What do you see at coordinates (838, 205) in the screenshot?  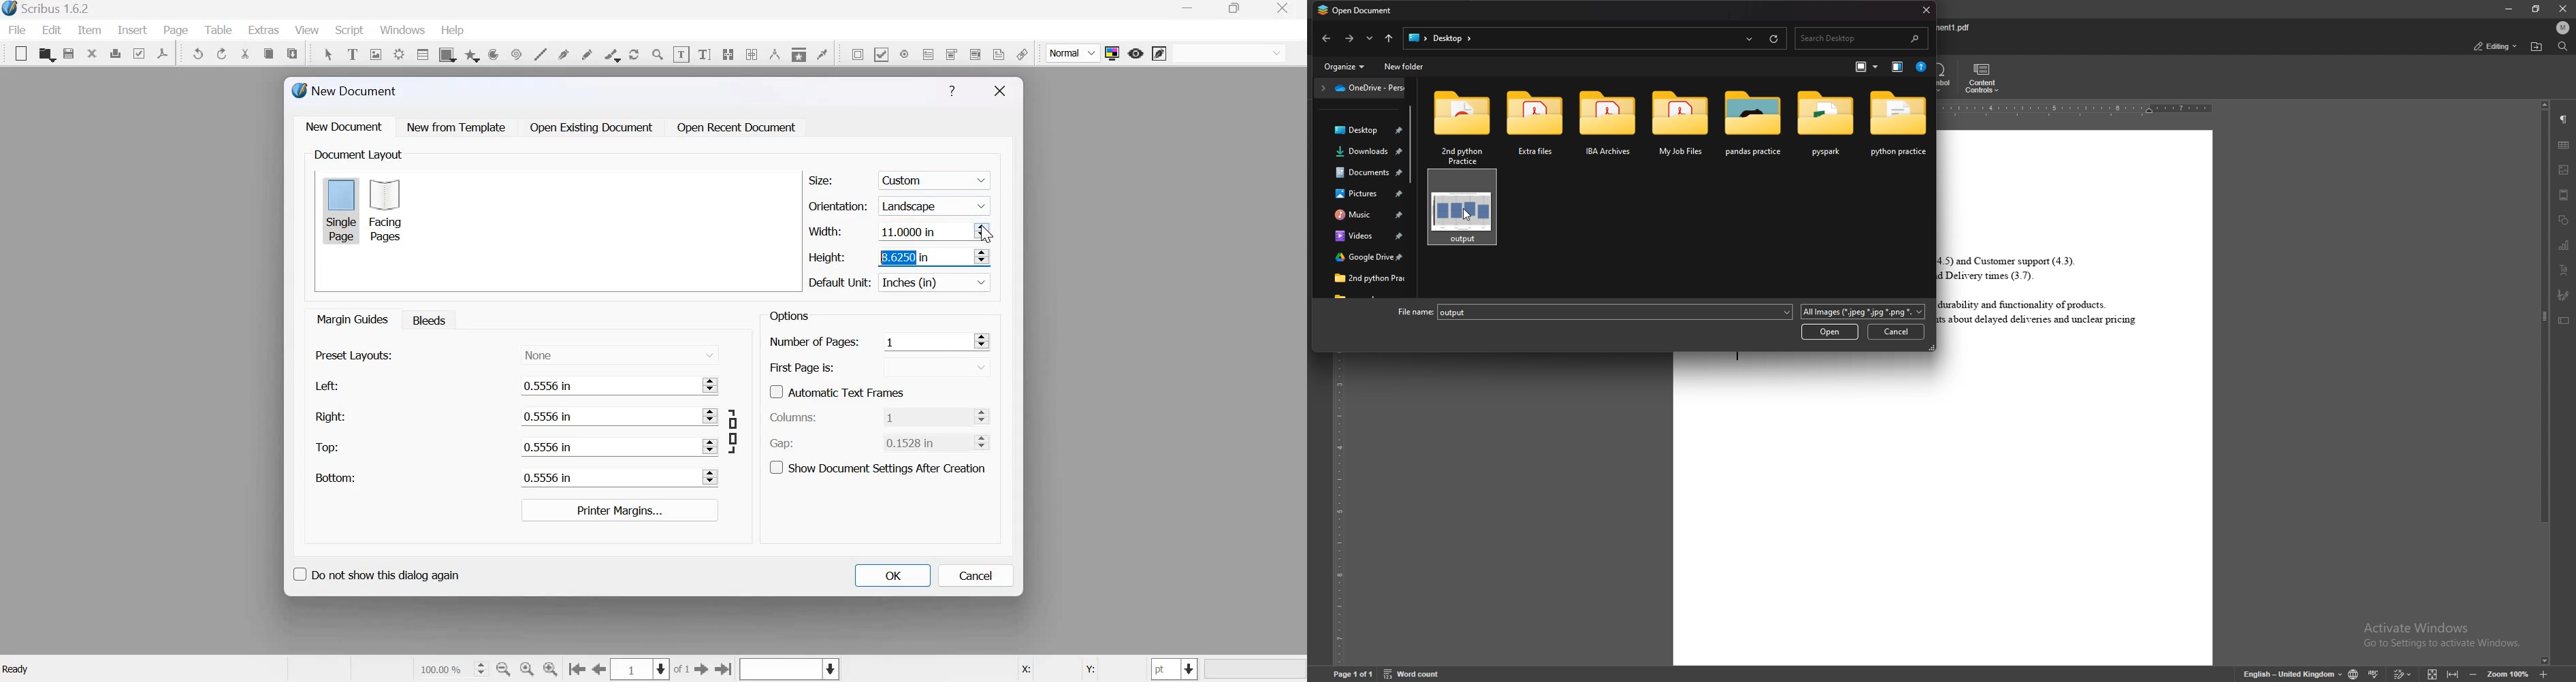 I see `Orientation: ` at bounding box center [838, 205].